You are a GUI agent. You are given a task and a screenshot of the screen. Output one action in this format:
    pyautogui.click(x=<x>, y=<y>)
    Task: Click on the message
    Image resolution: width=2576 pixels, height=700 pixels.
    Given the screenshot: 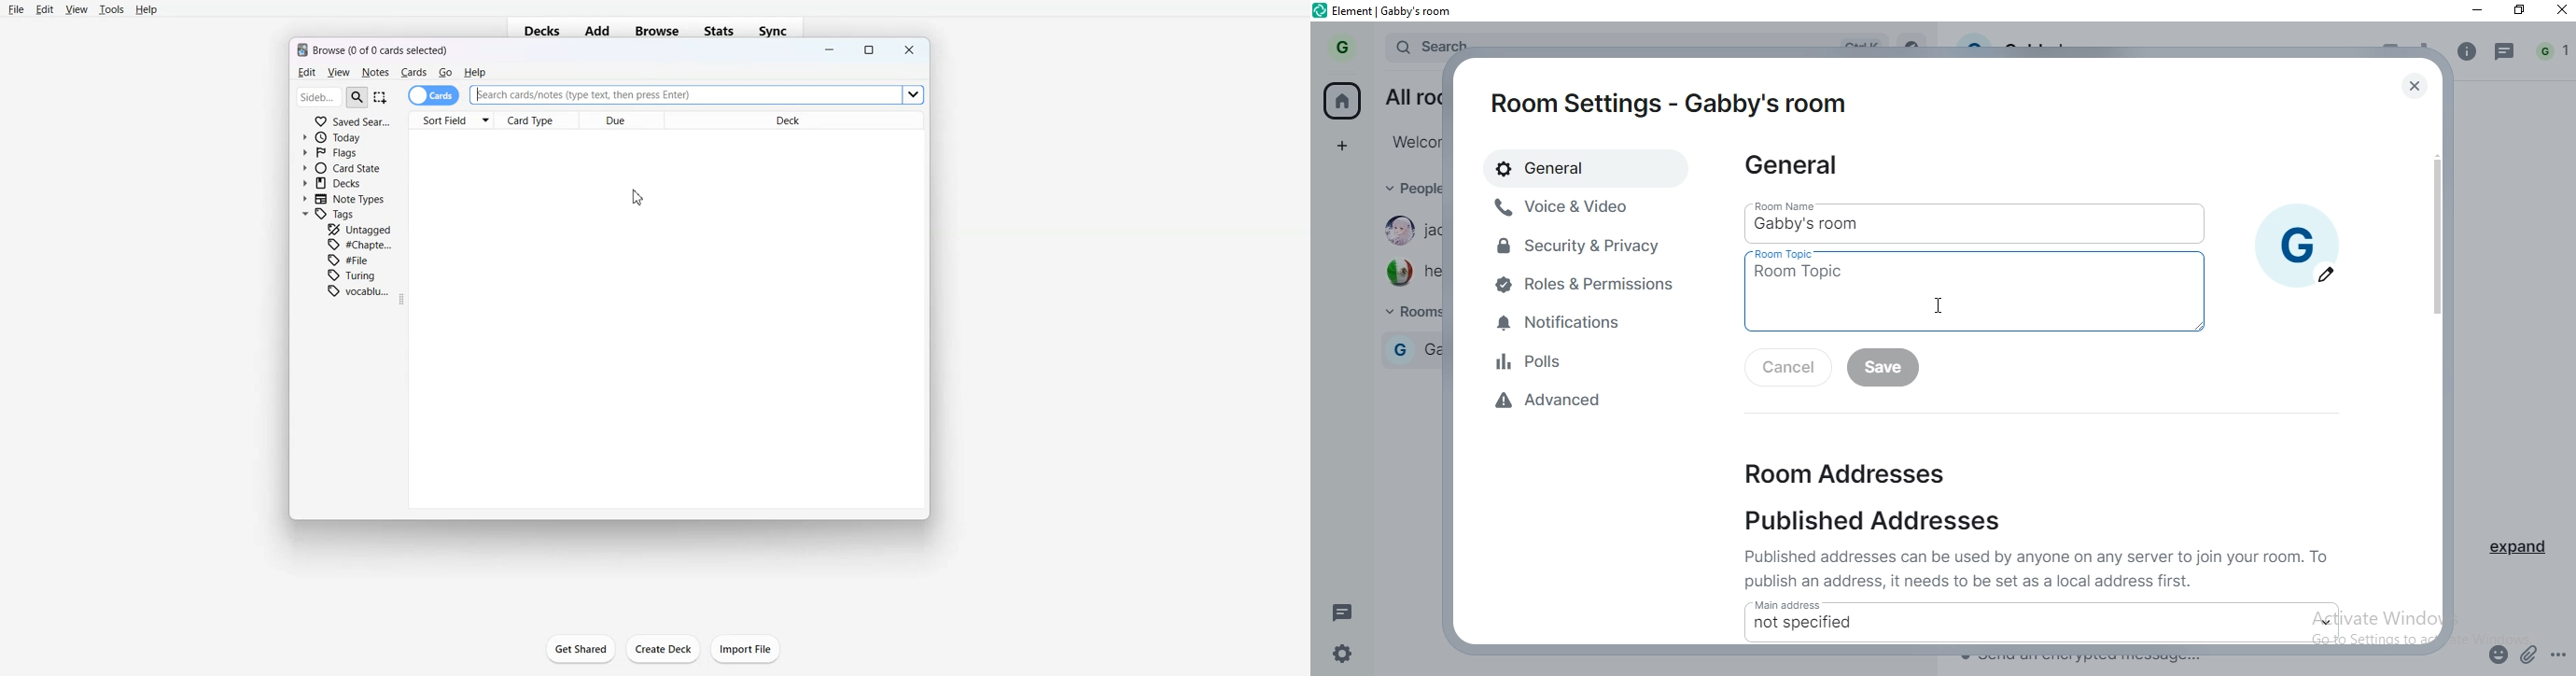 What is the action you would take?
    pyautogui.click(x=1345, y=612)
    